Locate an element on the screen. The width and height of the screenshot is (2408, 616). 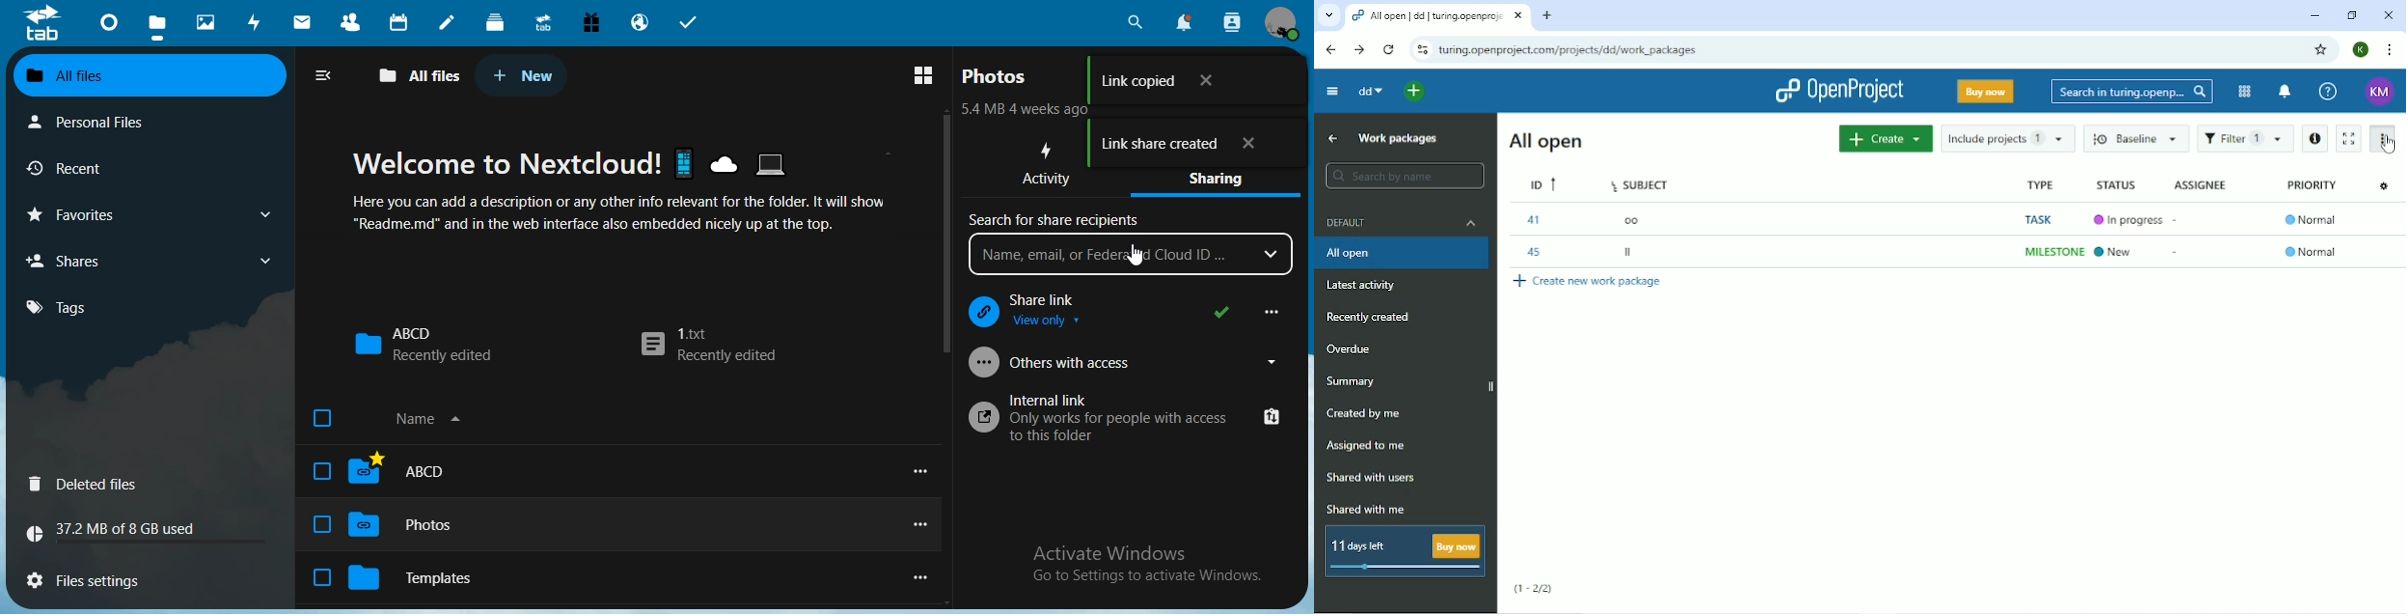
switch to grid view is located at coordinates (923, 75).